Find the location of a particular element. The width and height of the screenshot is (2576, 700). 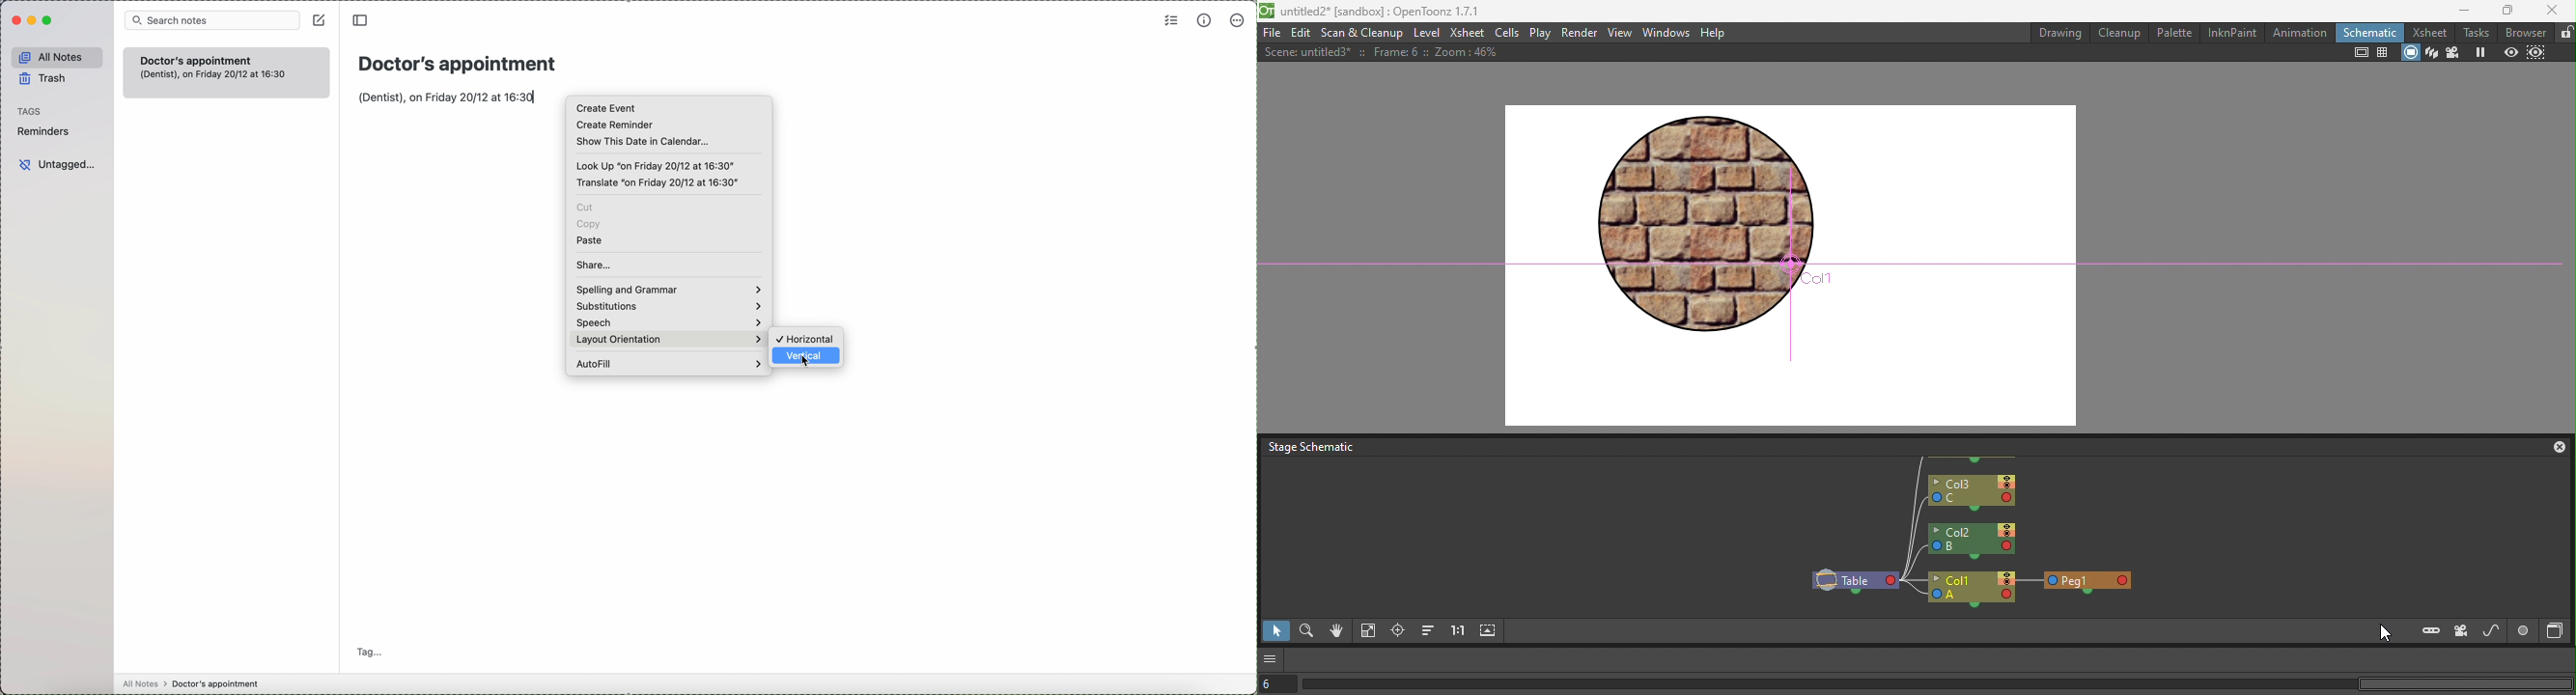

speech is located at coordinates (668, 322).